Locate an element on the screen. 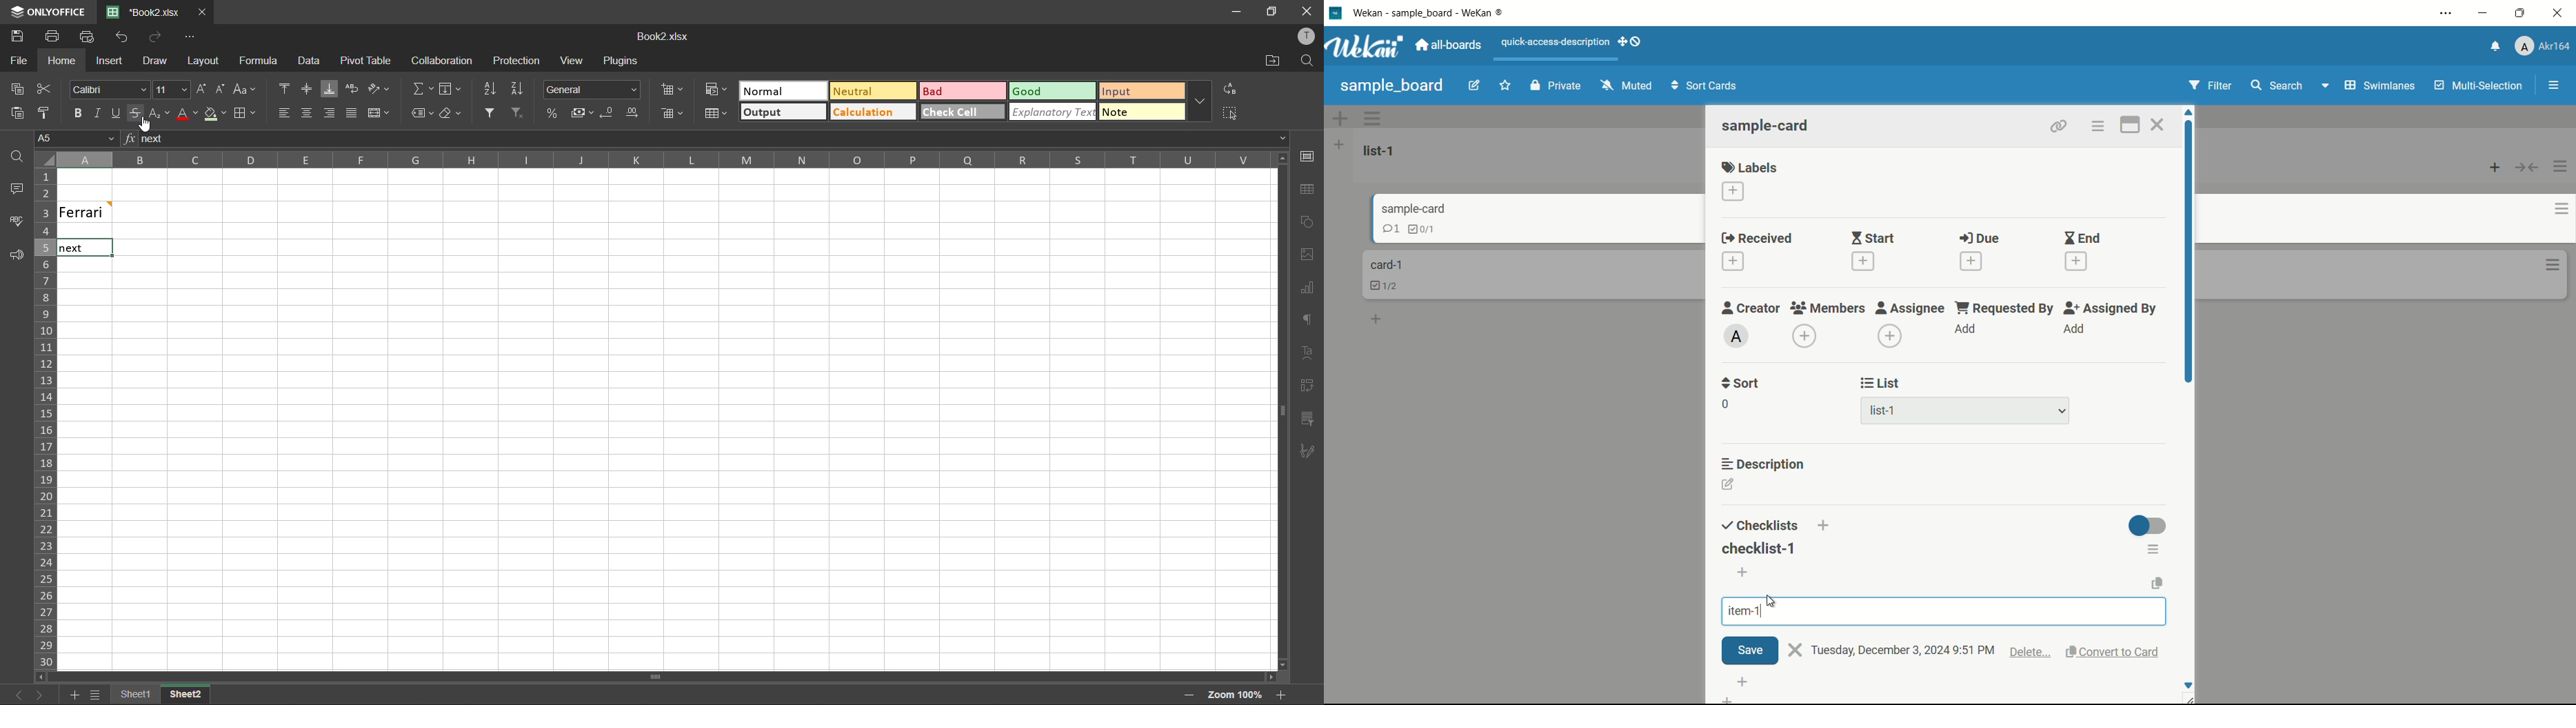  pivot table is located at coordinates (370, 64).